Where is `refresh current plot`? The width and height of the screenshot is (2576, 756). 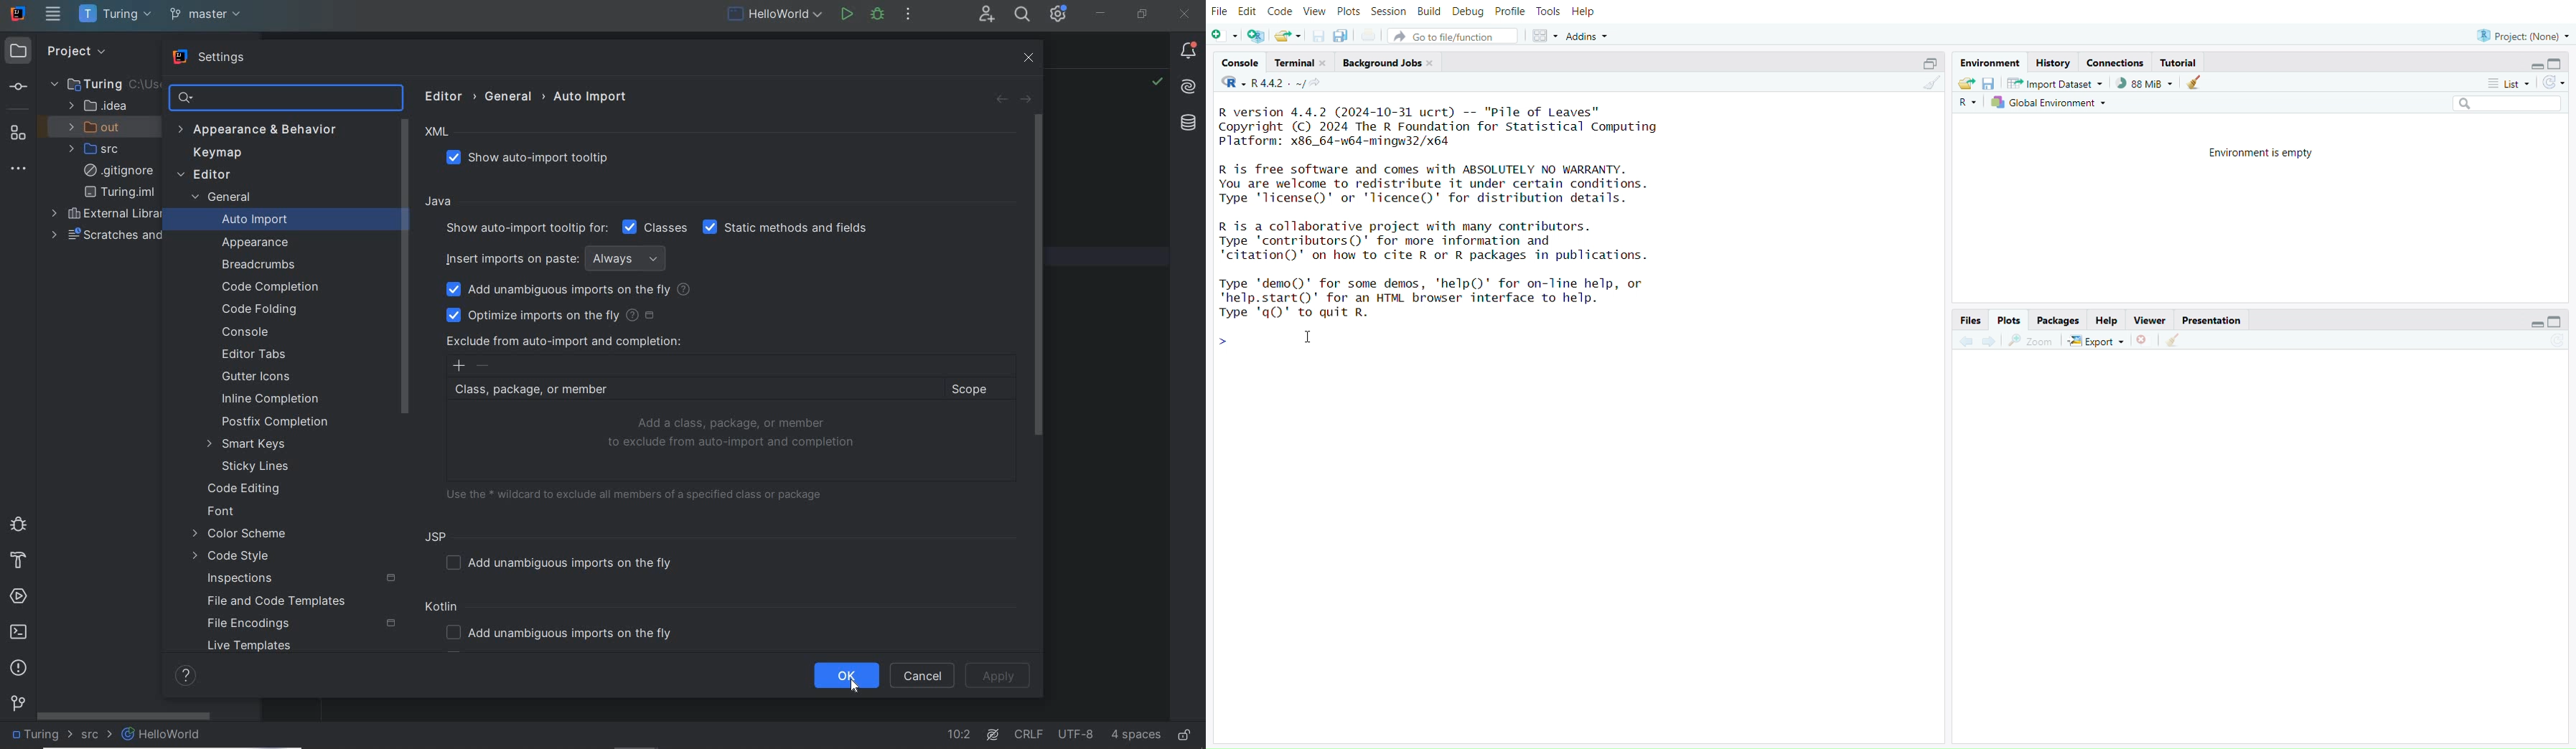
refresh current plot is located at coordinates (2560, 340).